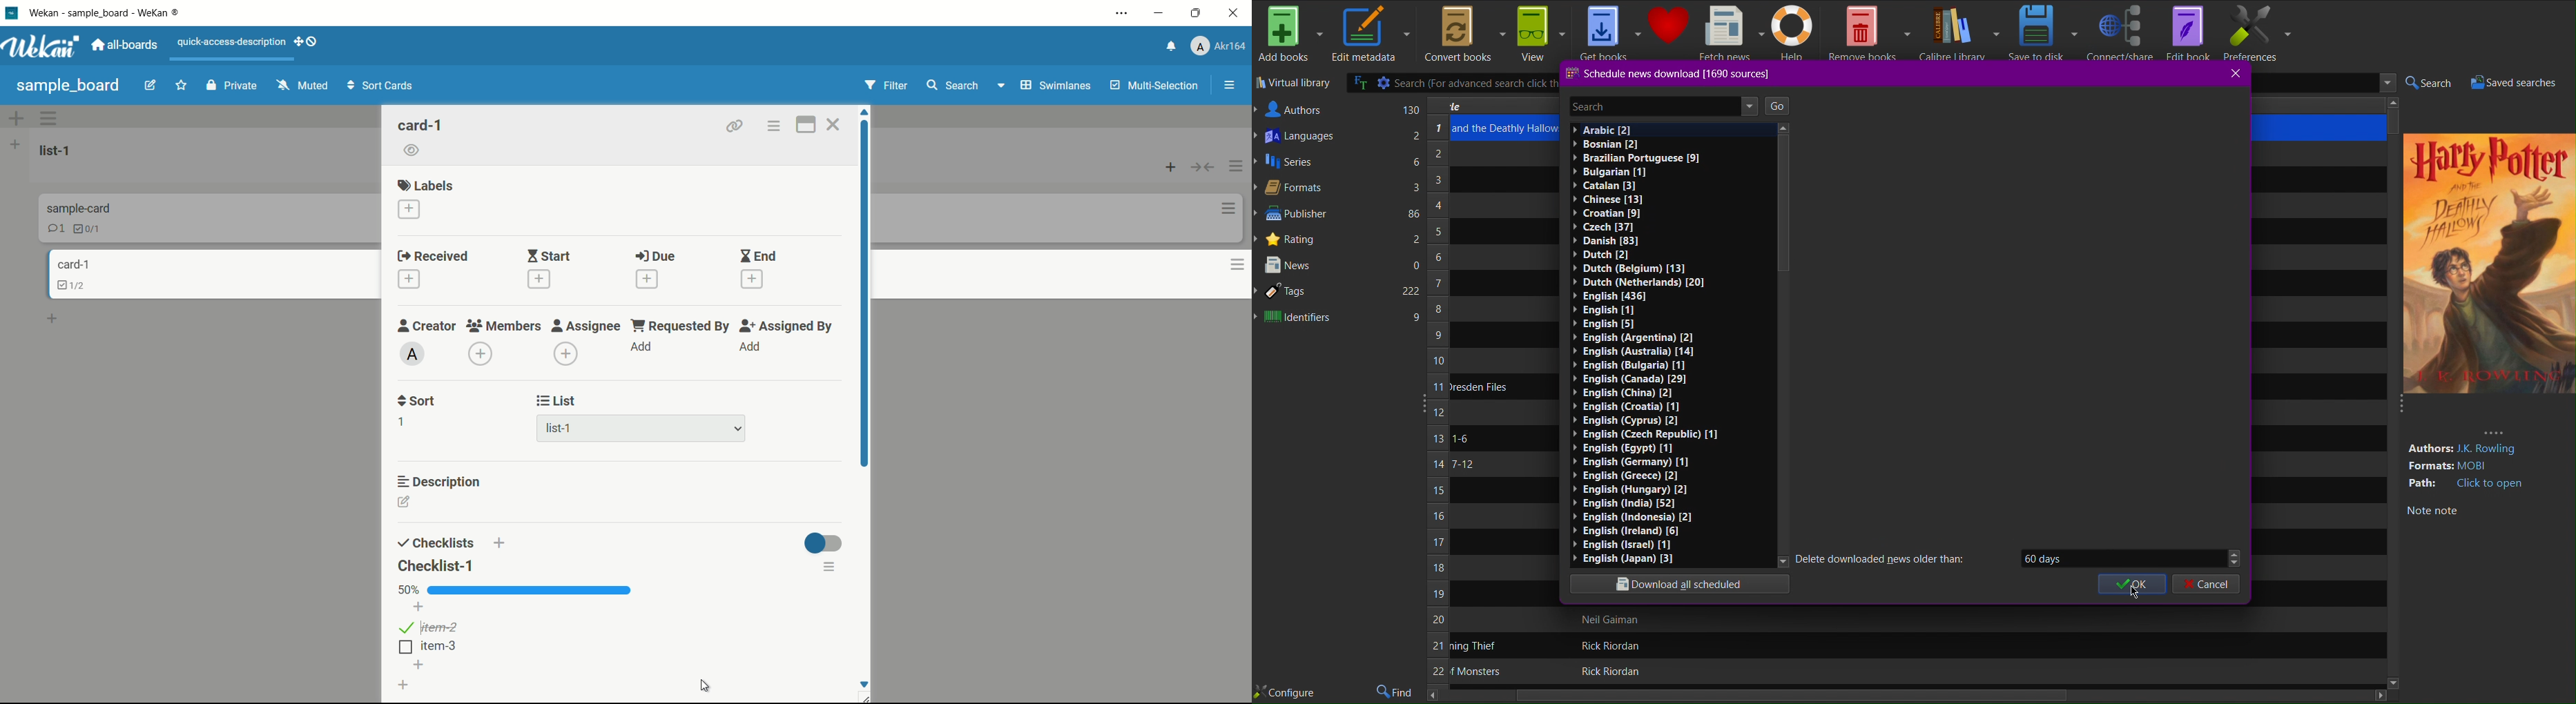 The image size is (2576, 728). Describe the element at coordinates (1628, 407) in the screenshot. I see `english (Crotia) | 1]` at that location.